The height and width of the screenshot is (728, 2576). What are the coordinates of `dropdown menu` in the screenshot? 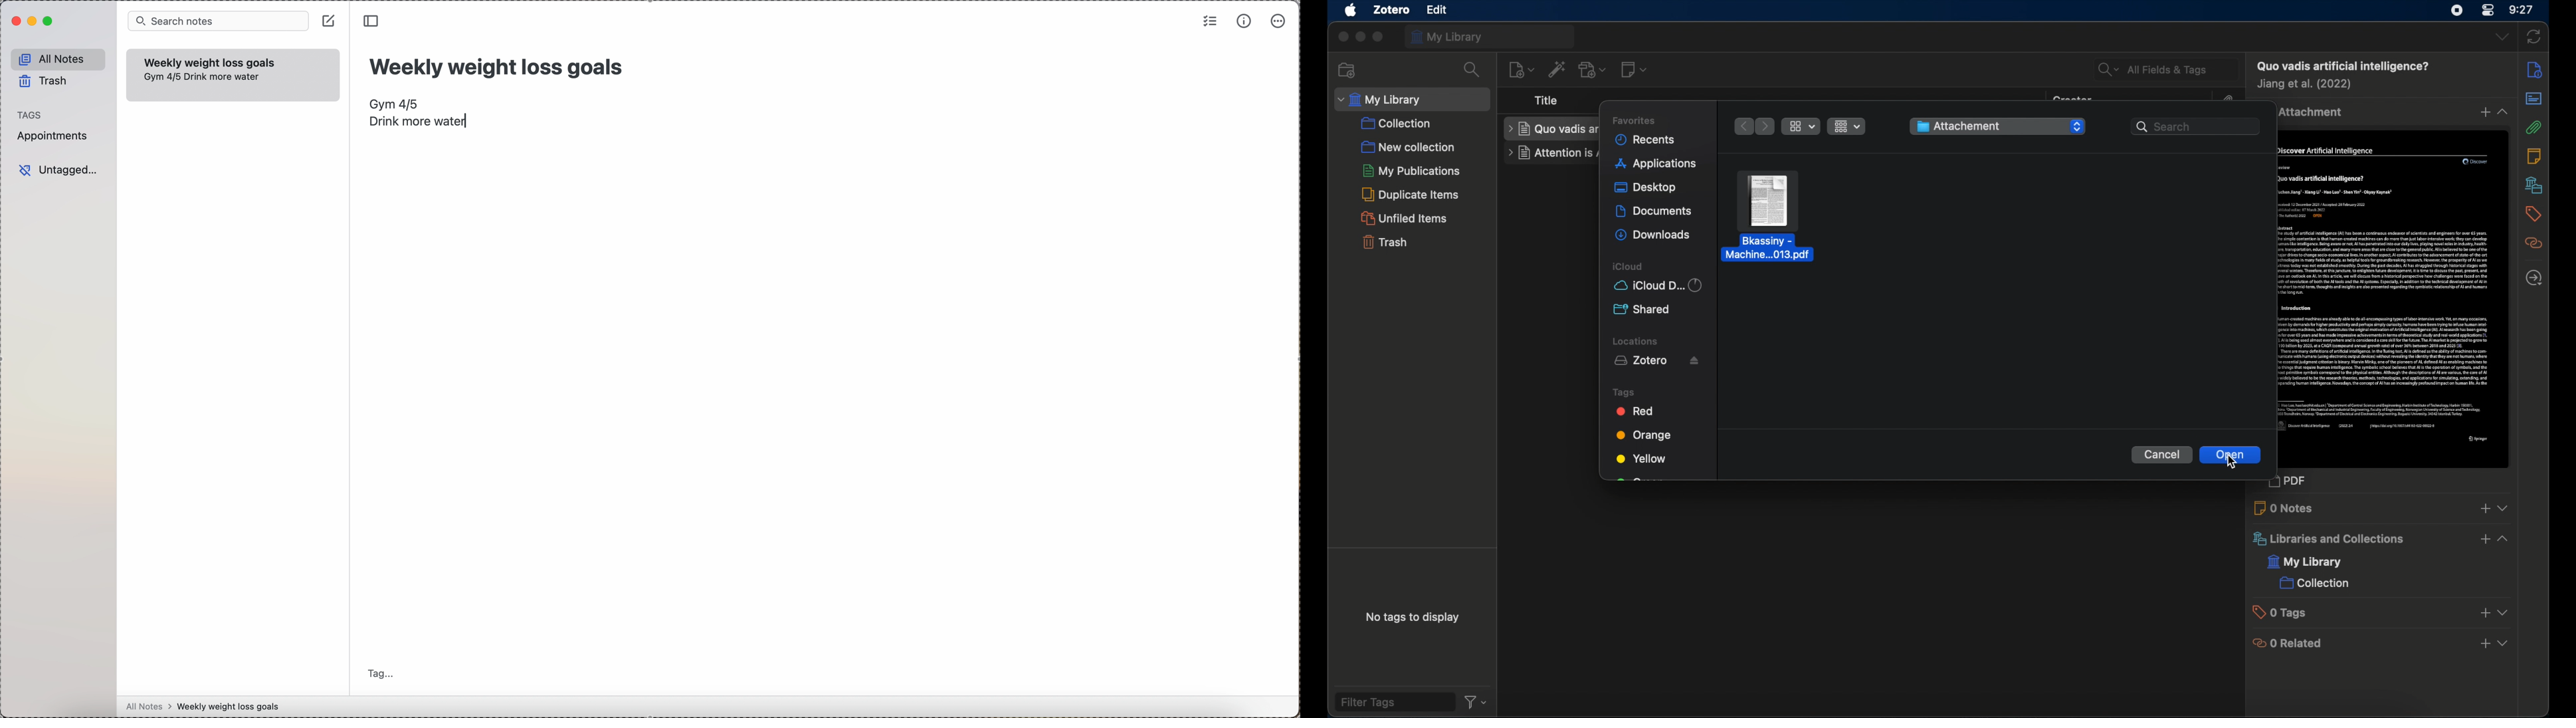 It's located at (2504, 112).